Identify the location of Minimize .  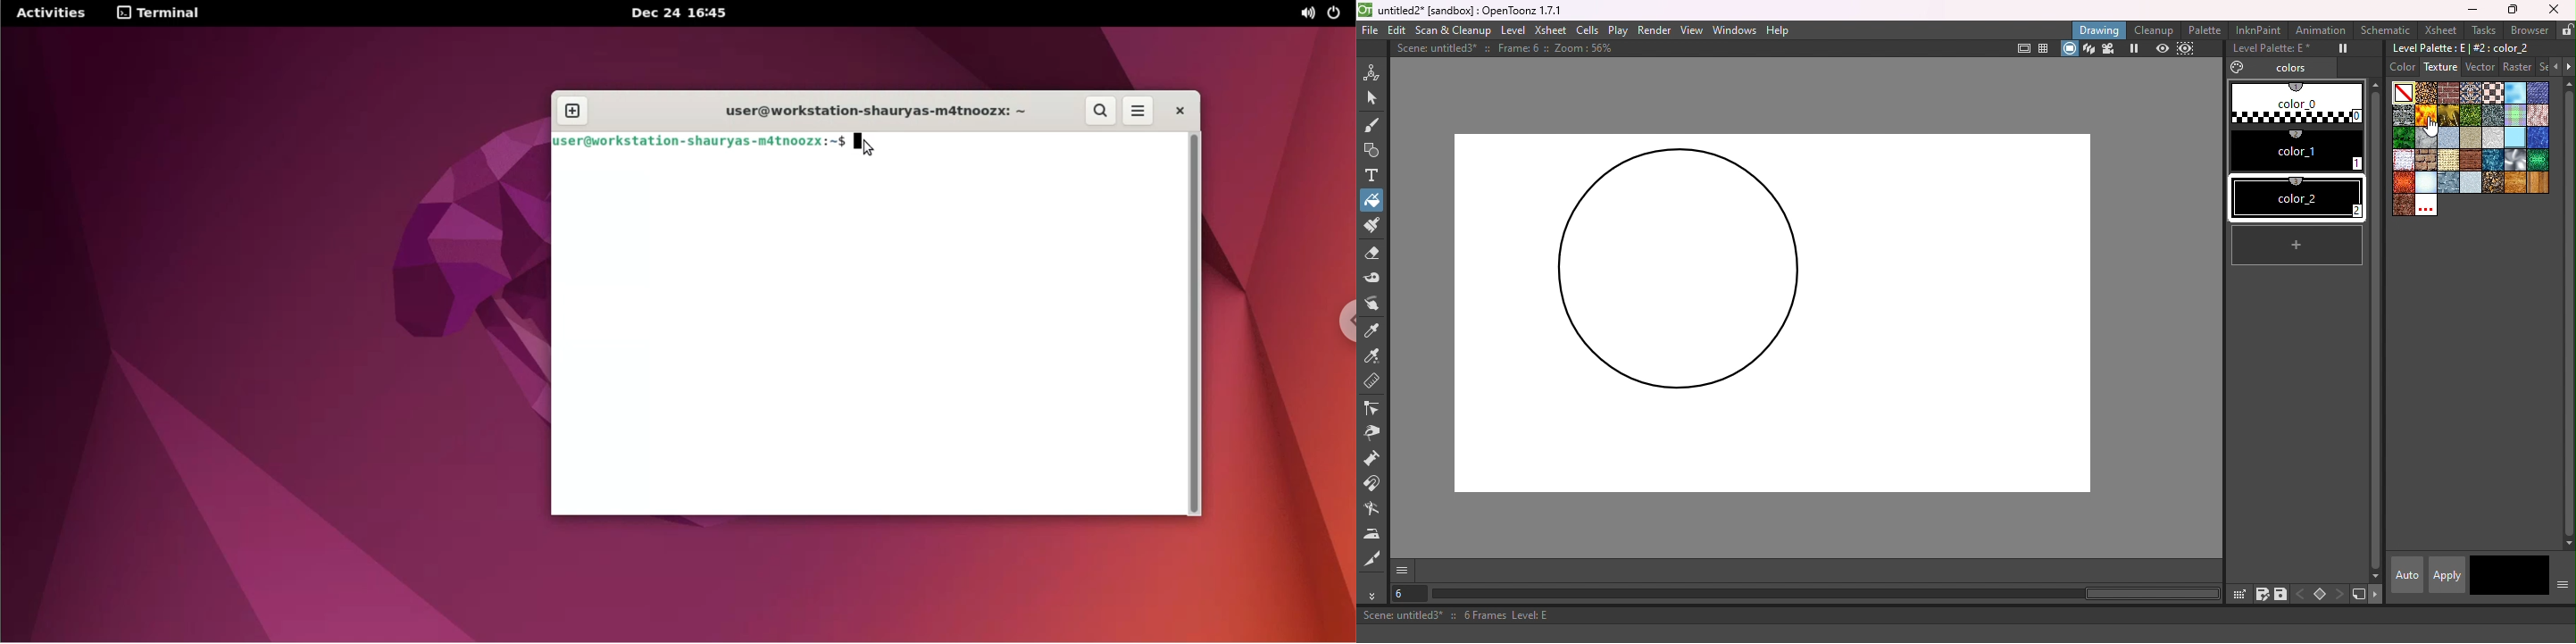
(2470, 9).